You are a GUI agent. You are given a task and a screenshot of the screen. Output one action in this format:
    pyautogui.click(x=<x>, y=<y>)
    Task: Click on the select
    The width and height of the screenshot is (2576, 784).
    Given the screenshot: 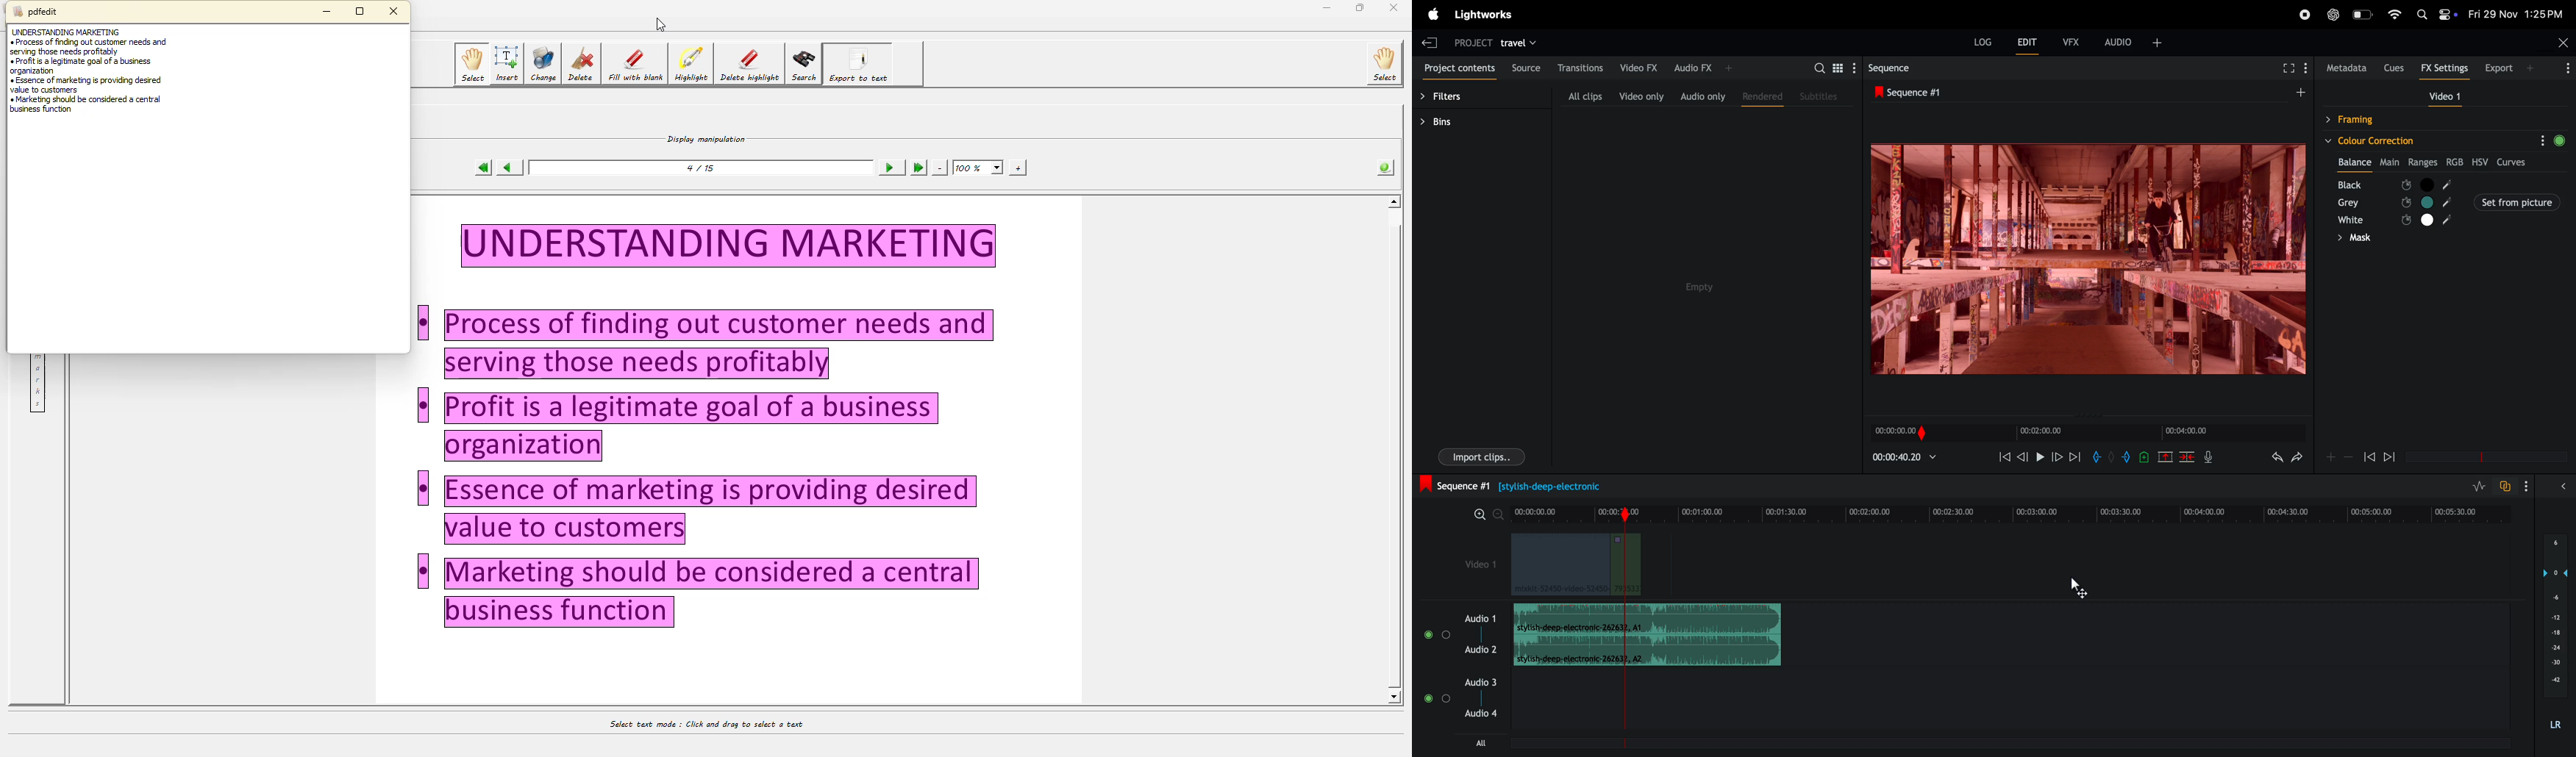 What is the action you would take?
    pyautogui.click(x=471, y=64)
    